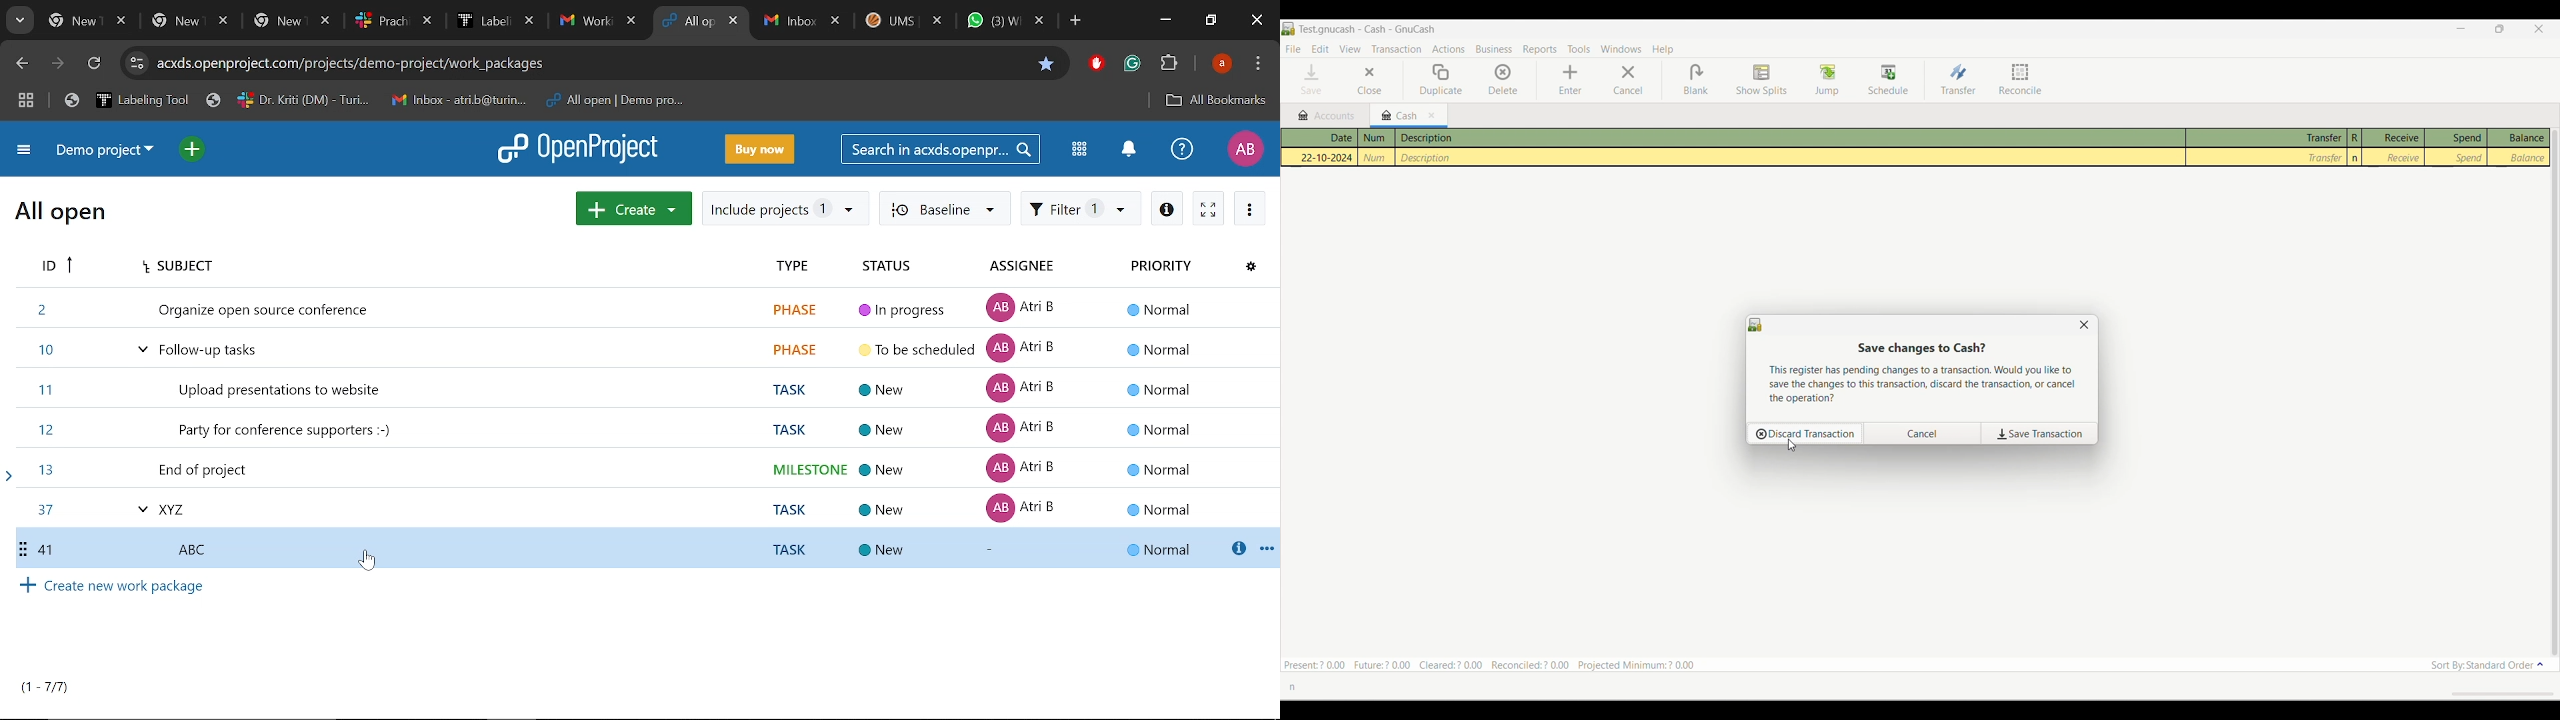 The image size is (2576, 728). I want to click on All bookmarks, so click(1215, 101).